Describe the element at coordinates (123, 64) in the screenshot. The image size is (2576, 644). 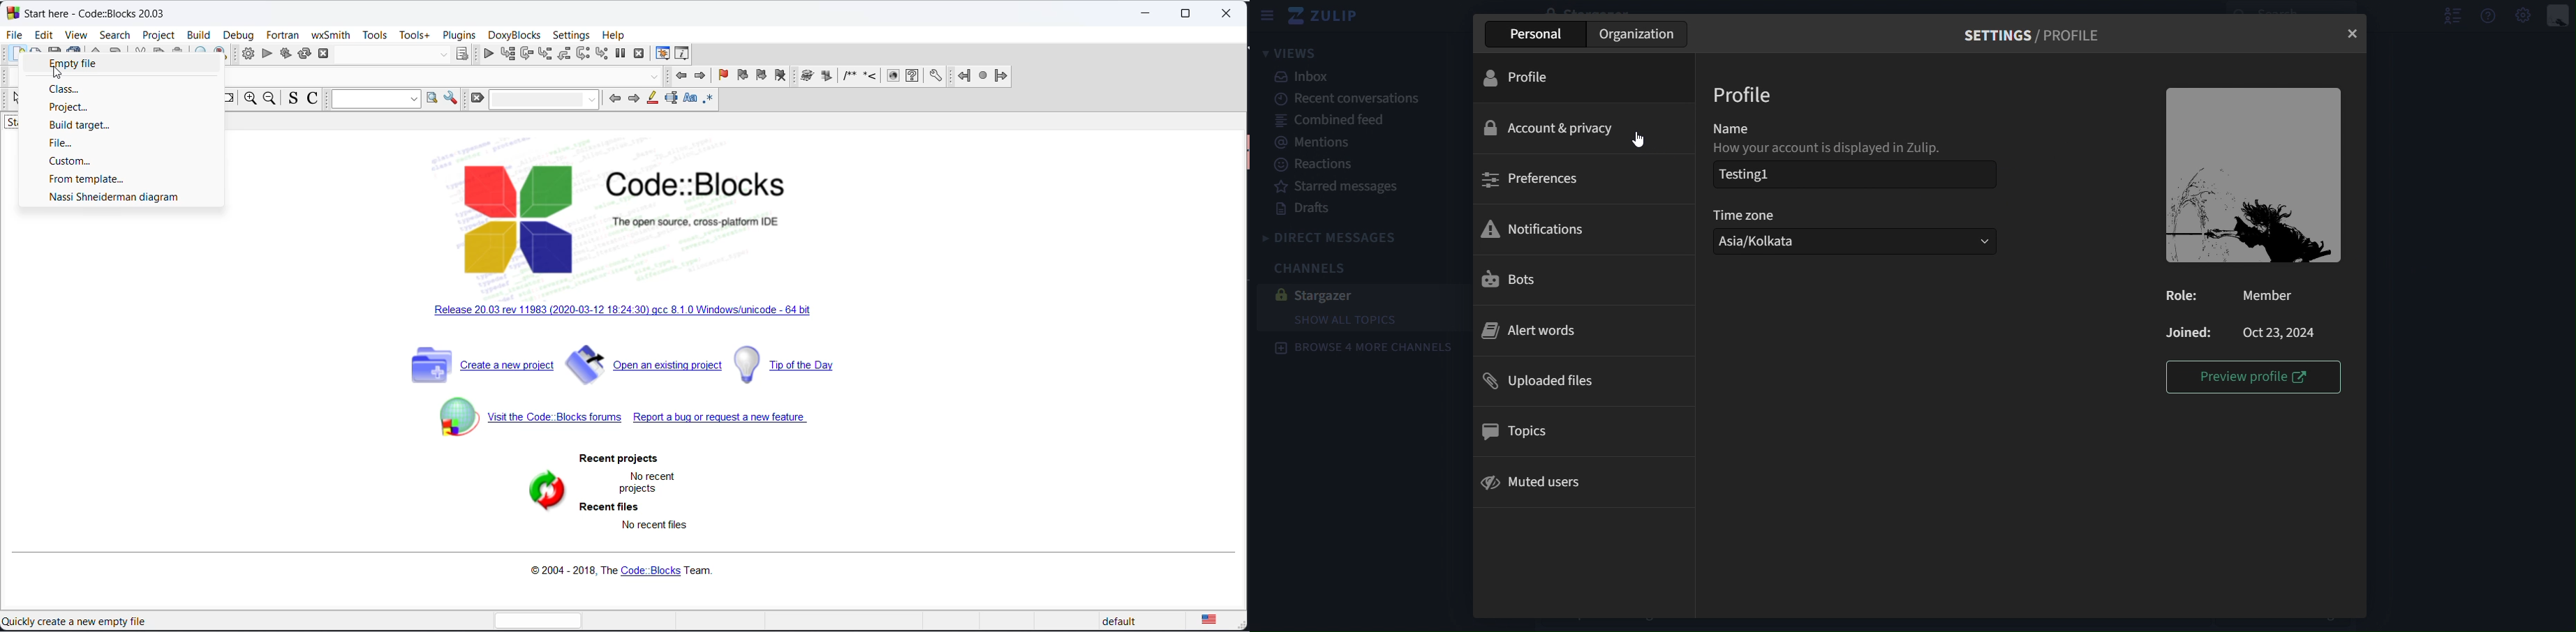
I see `empty file` at that location.